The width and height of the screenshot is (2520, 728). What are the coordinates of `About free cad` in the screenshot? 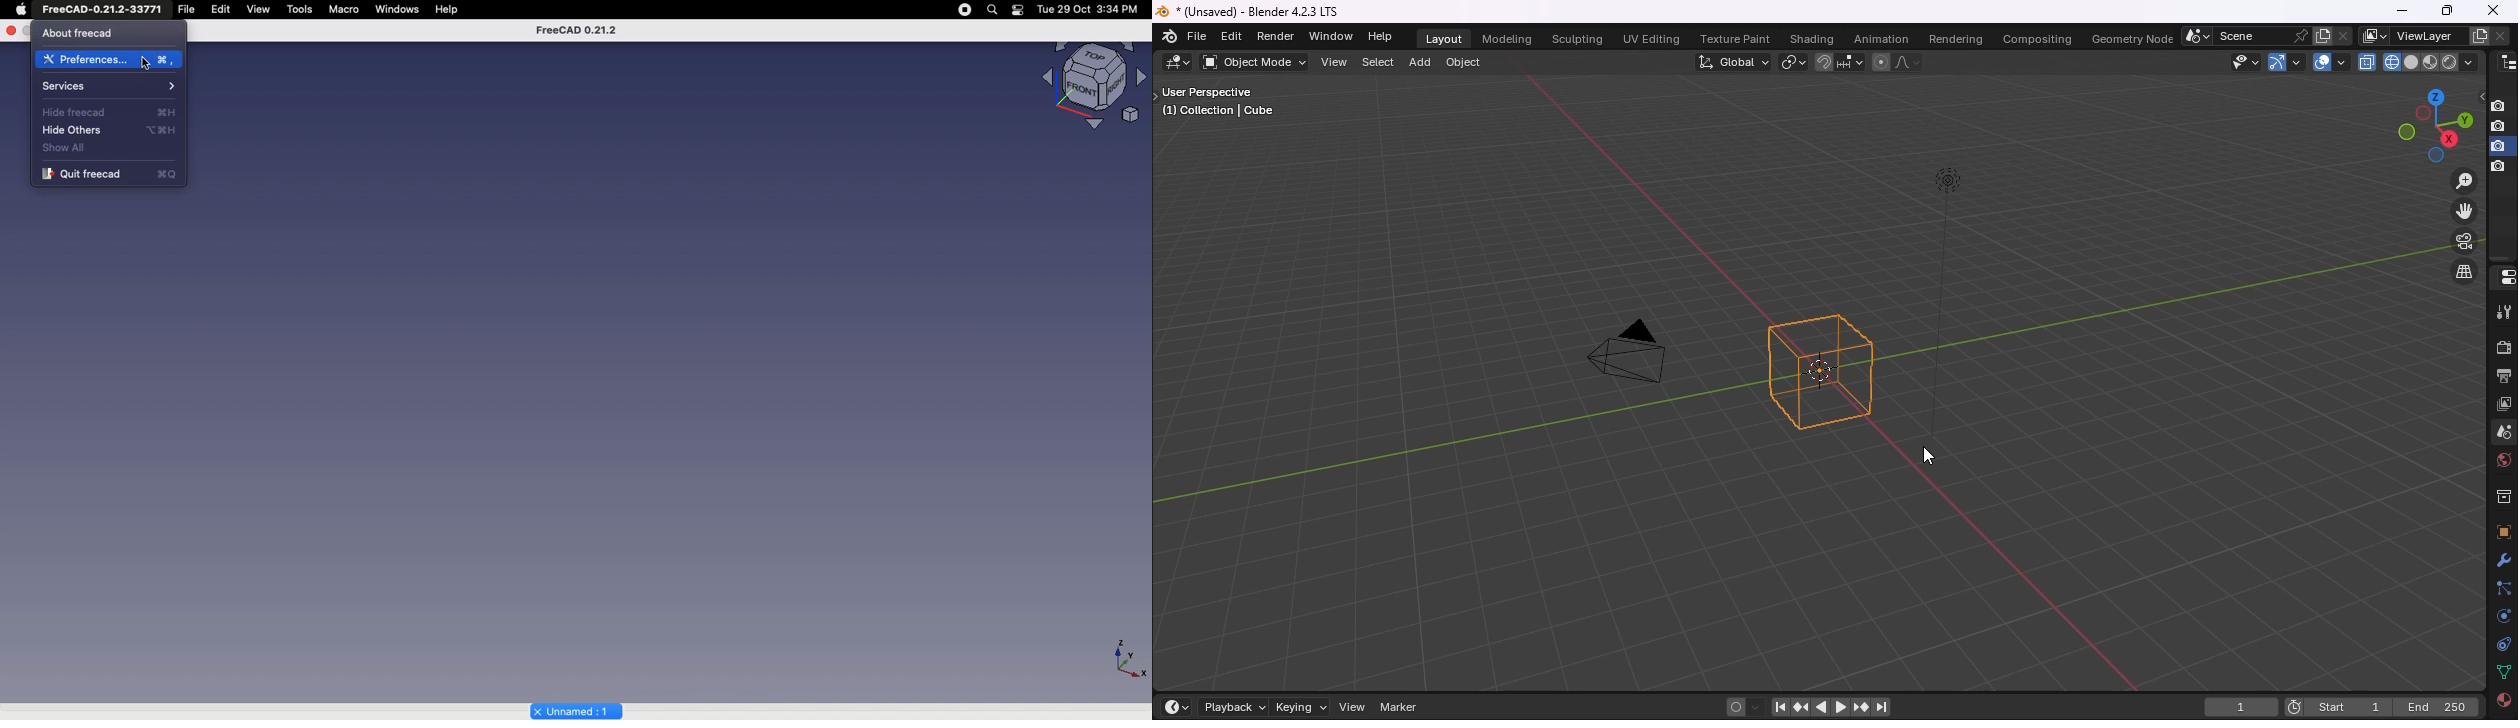 It's located at (82, 33).